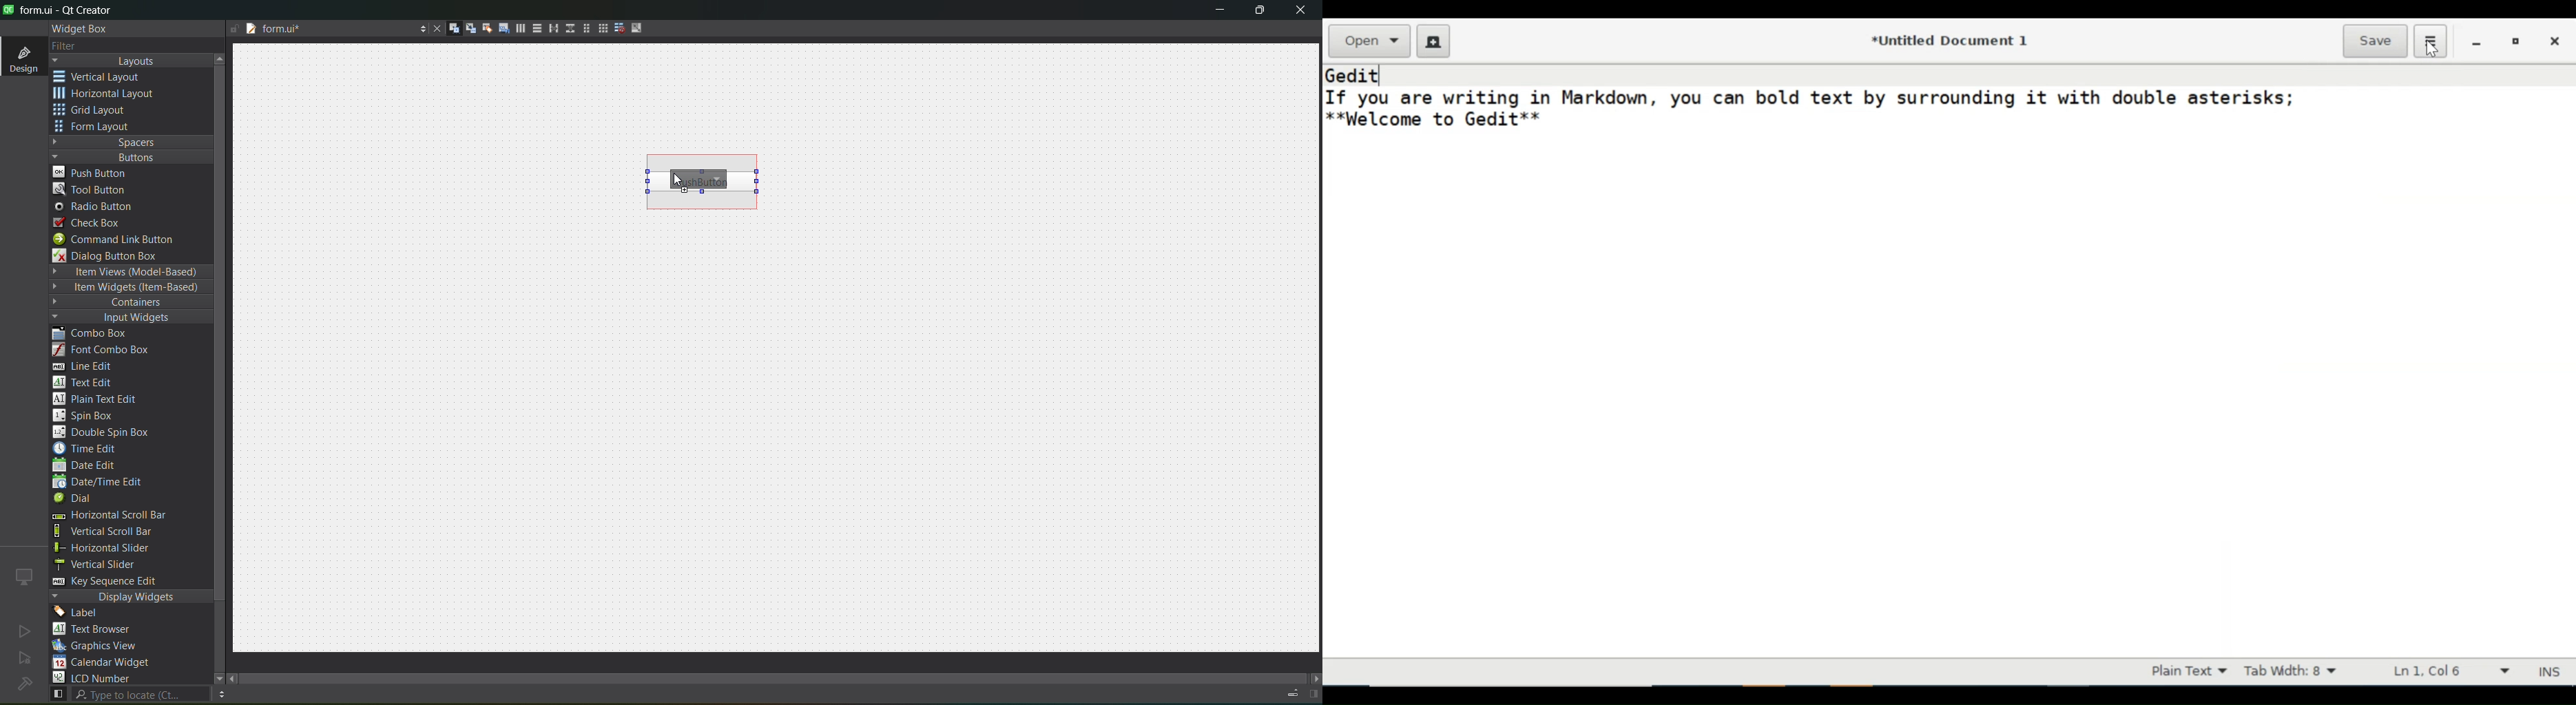 The height and width of the screenshot is (728, 2576). Describe the element at coordinates (124, 303) in the screenshot. I see `containers` at that location.